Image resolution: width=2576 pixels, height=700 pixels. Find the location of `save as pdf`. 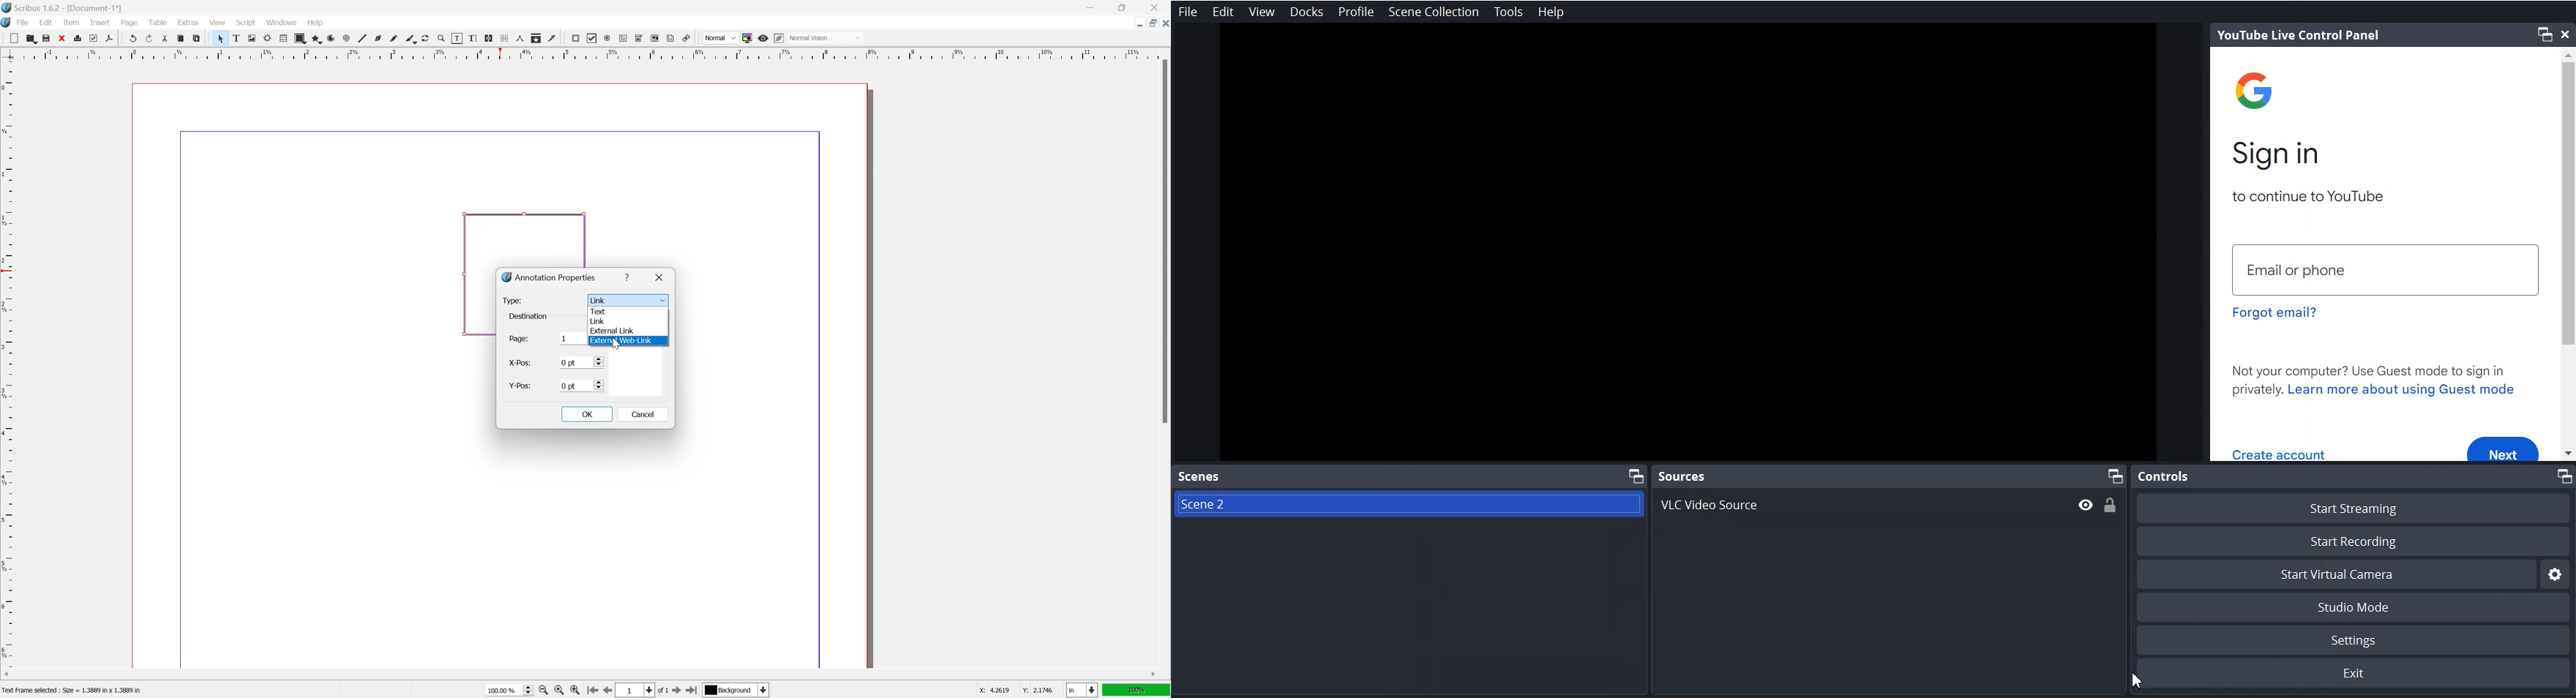

save as pdf is located at coordinates (109, 38).